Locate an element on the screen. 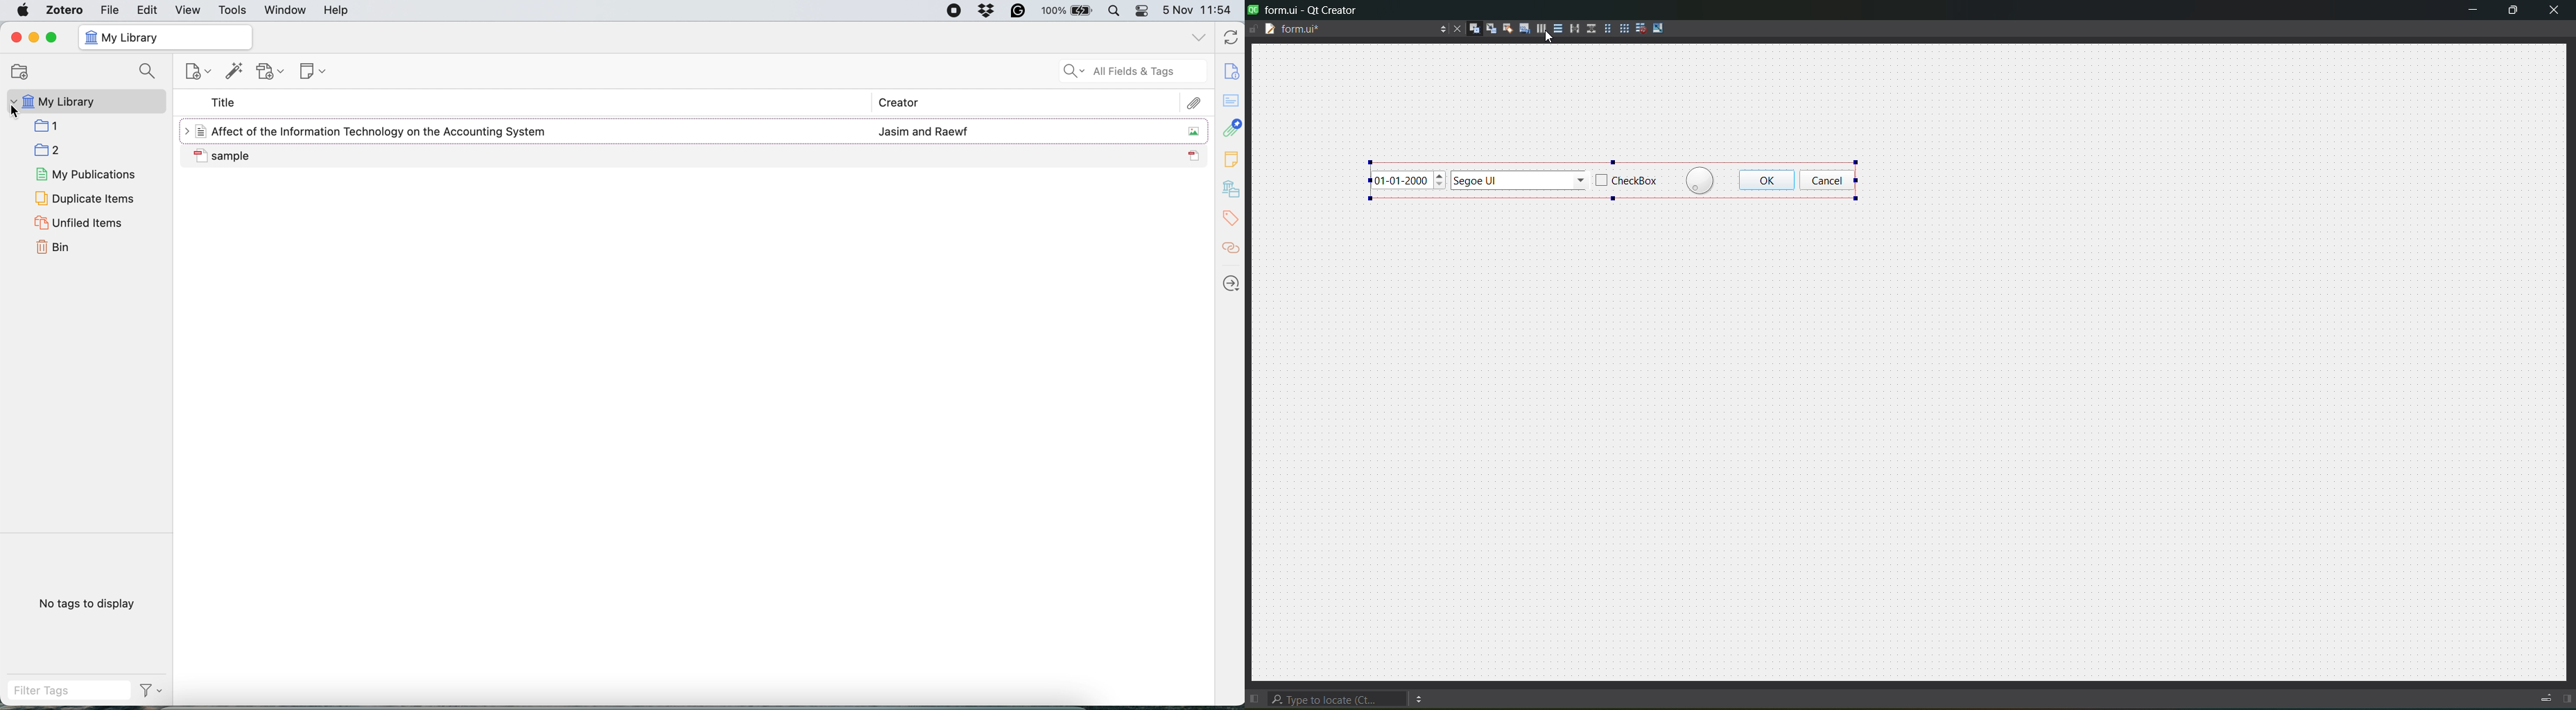  tags is located at coordinates (1229, 219).